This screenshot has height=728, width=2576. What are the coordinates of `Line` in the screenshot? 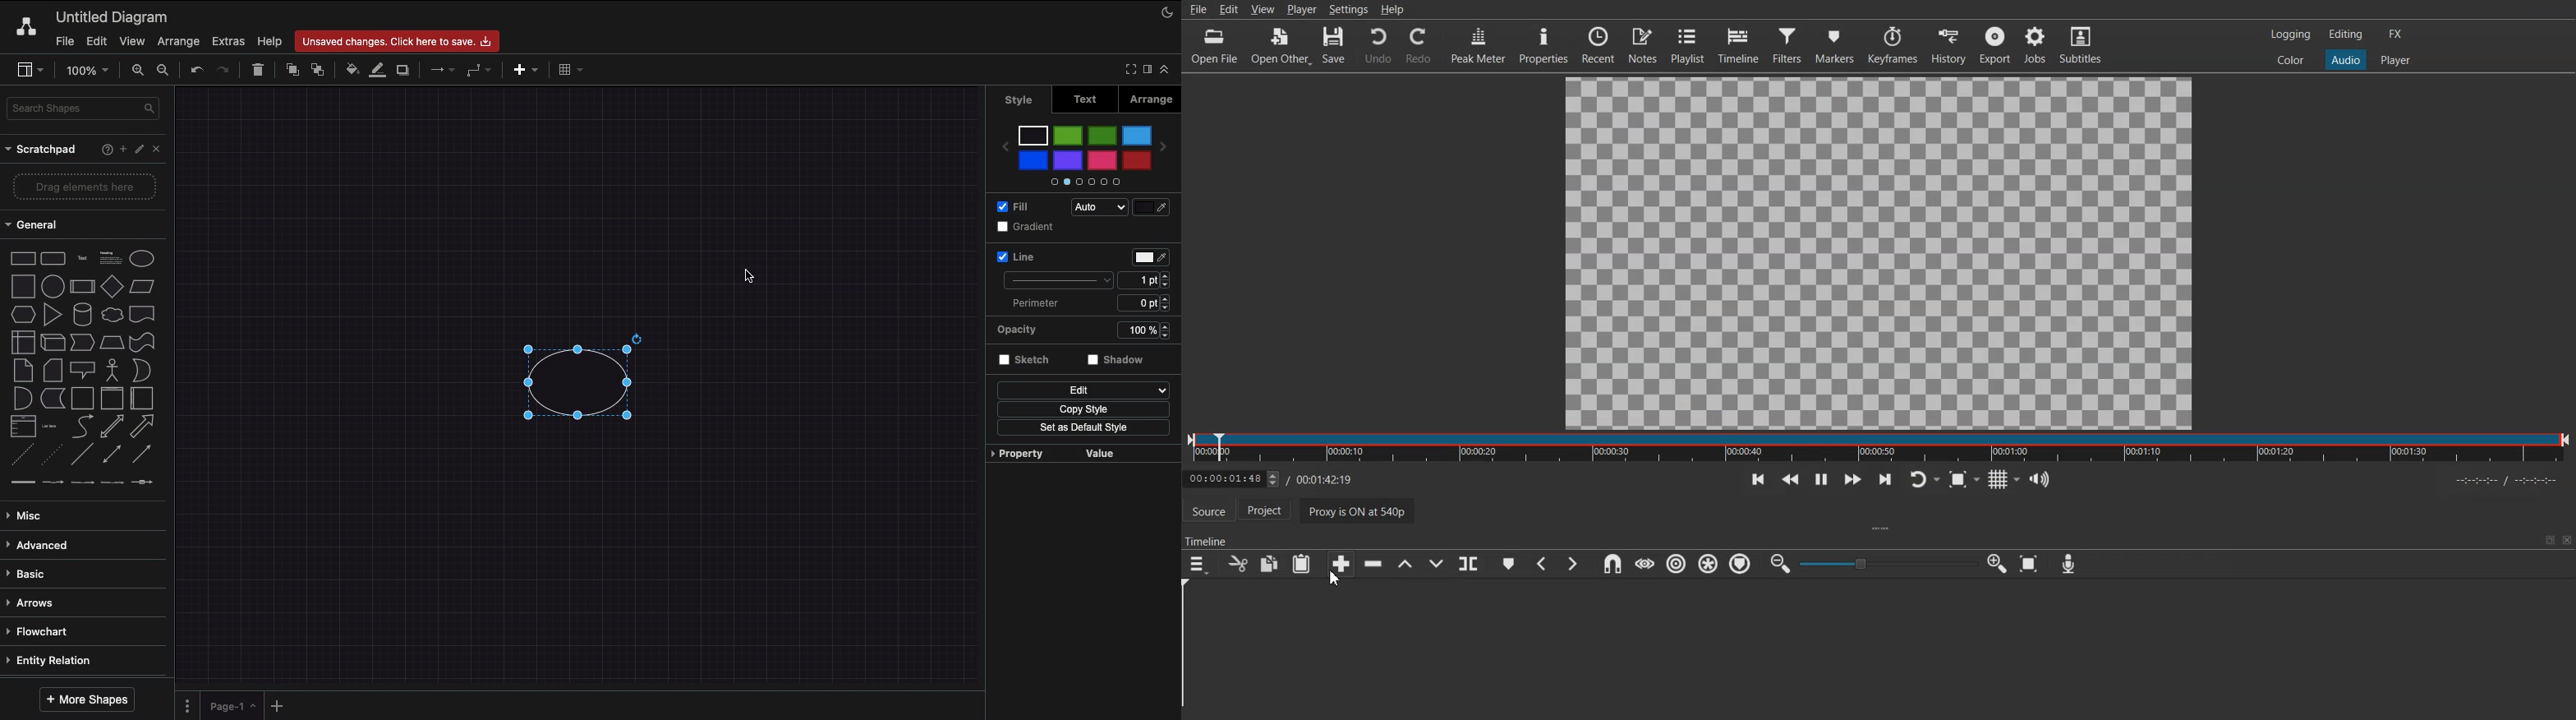 It's located at (1019, 255).